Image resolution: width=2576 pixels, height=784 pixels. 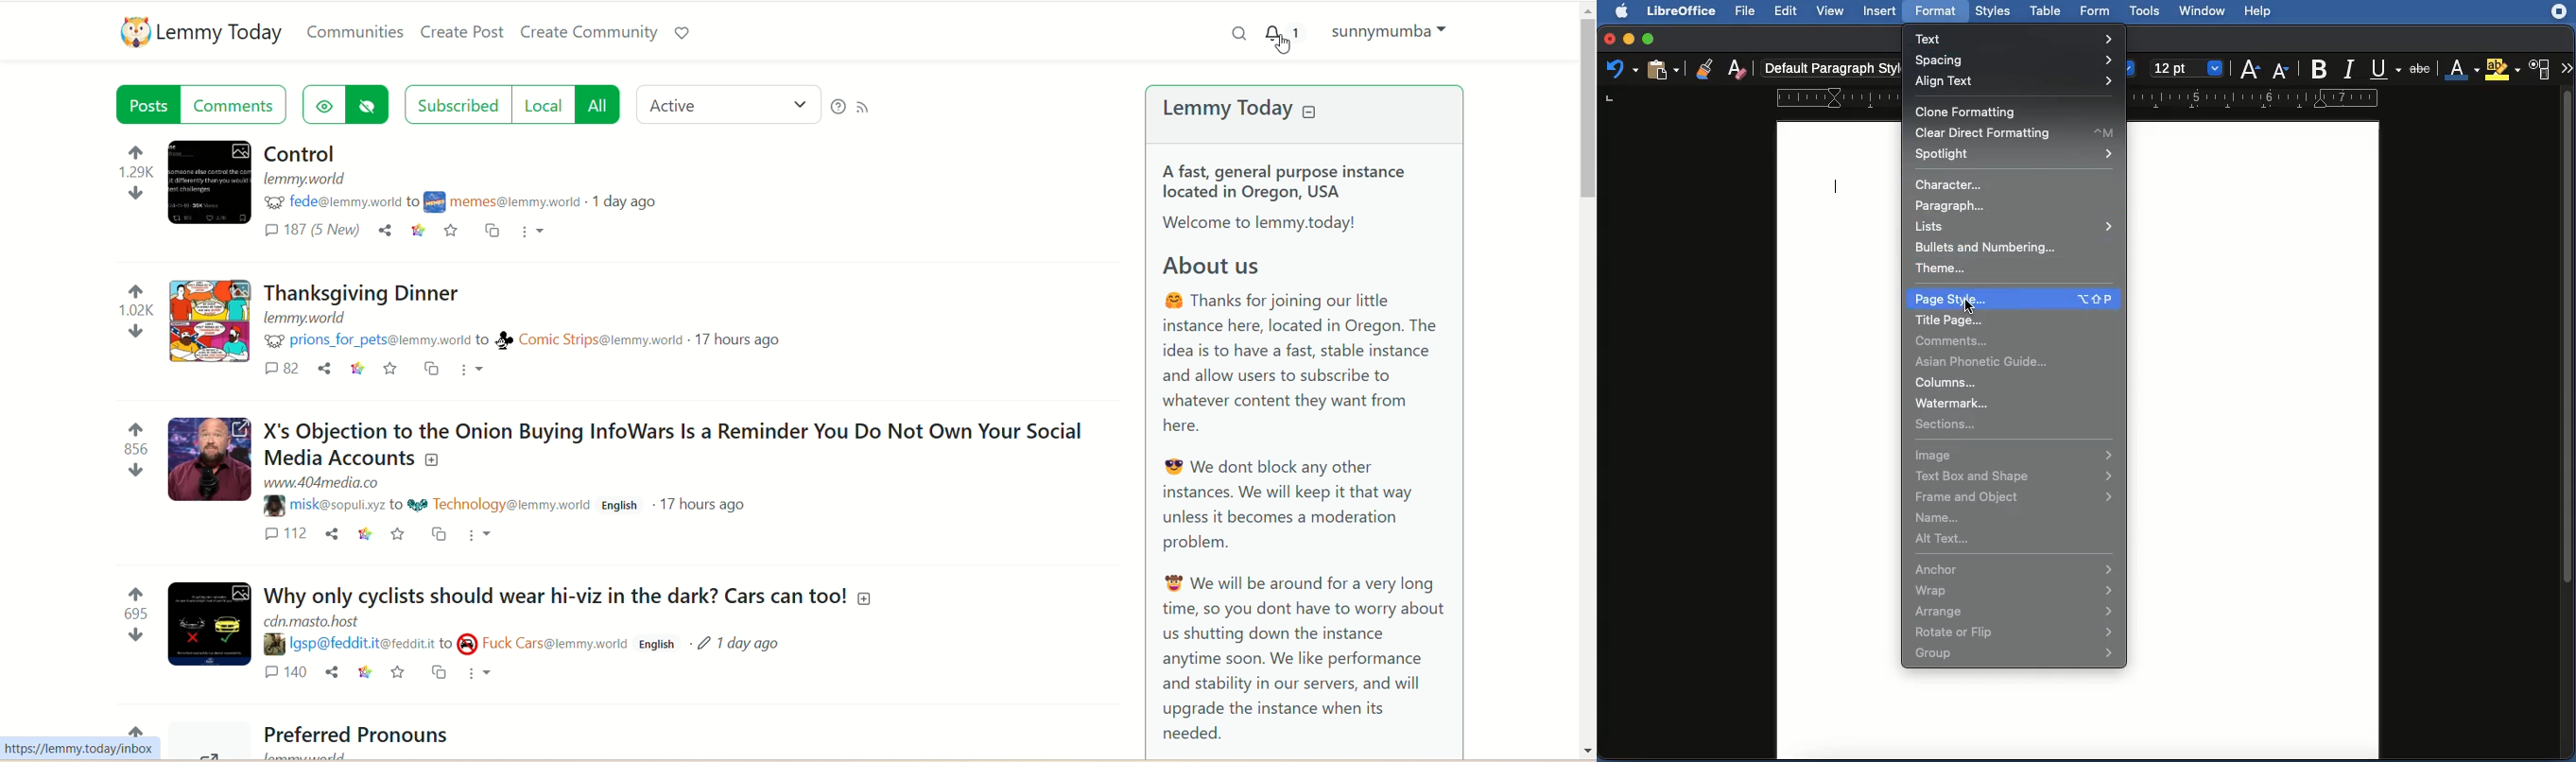 What do you see at coordinates (1284, 34) in the screenshot?
I see `1 notification` at bounding box center [1284, 34].